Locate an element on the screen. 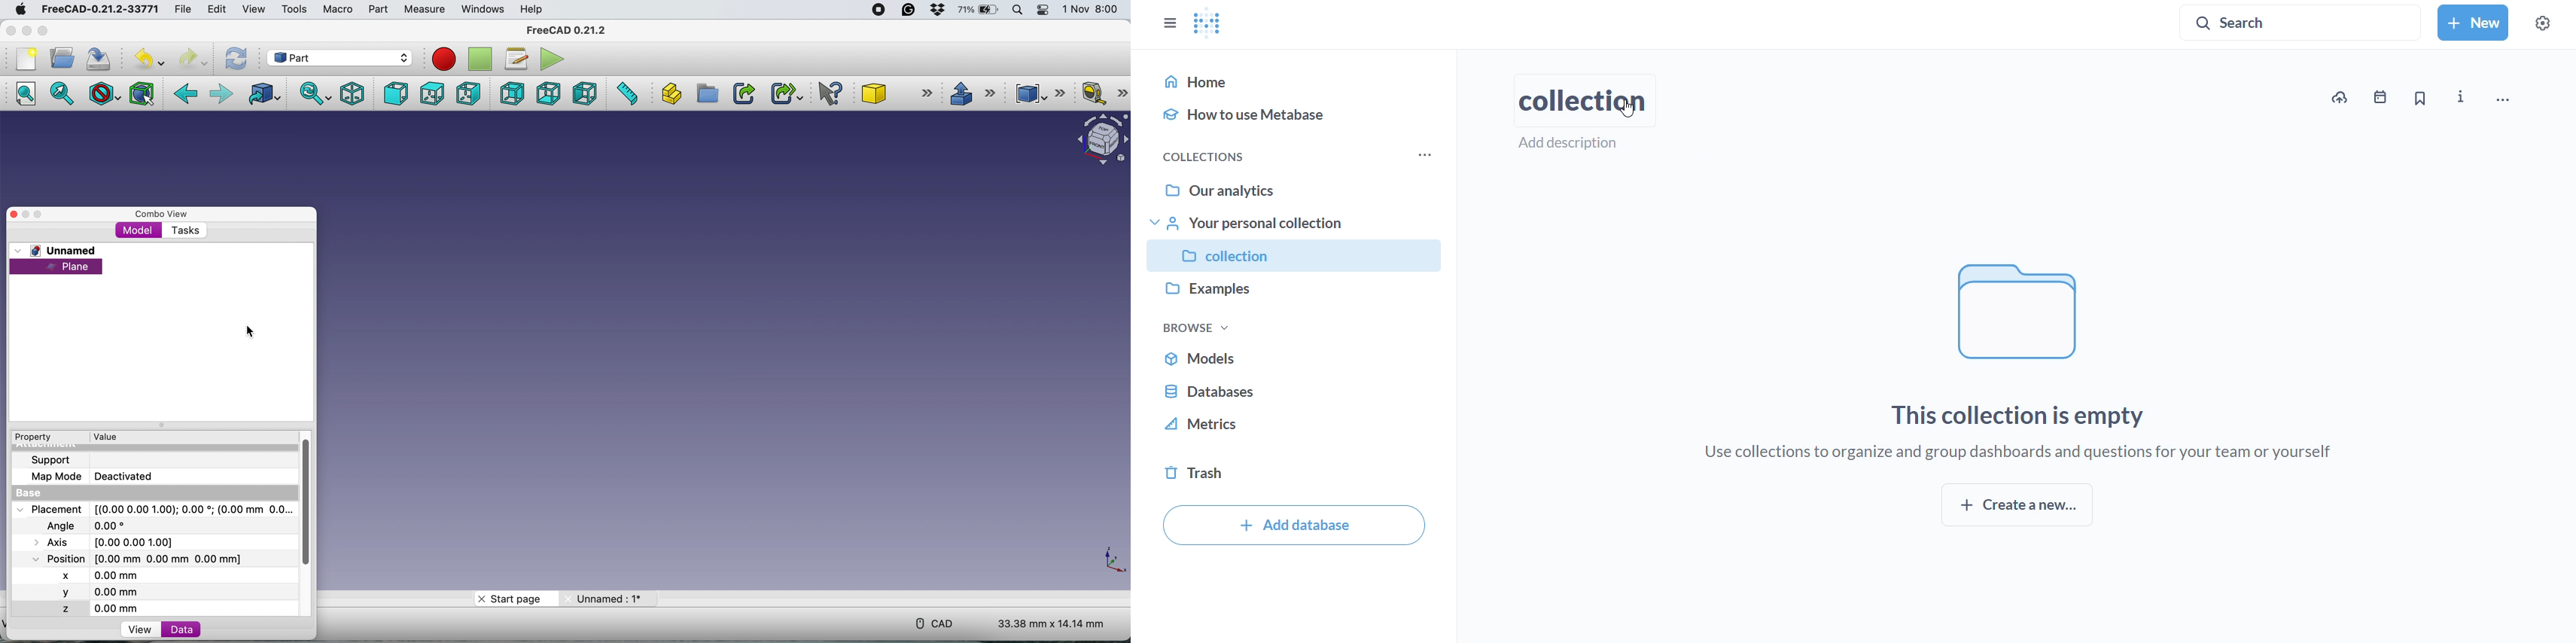 This screenshot has width=2576, height=644. vertical scroll bar is located at coordinates (308, 502).